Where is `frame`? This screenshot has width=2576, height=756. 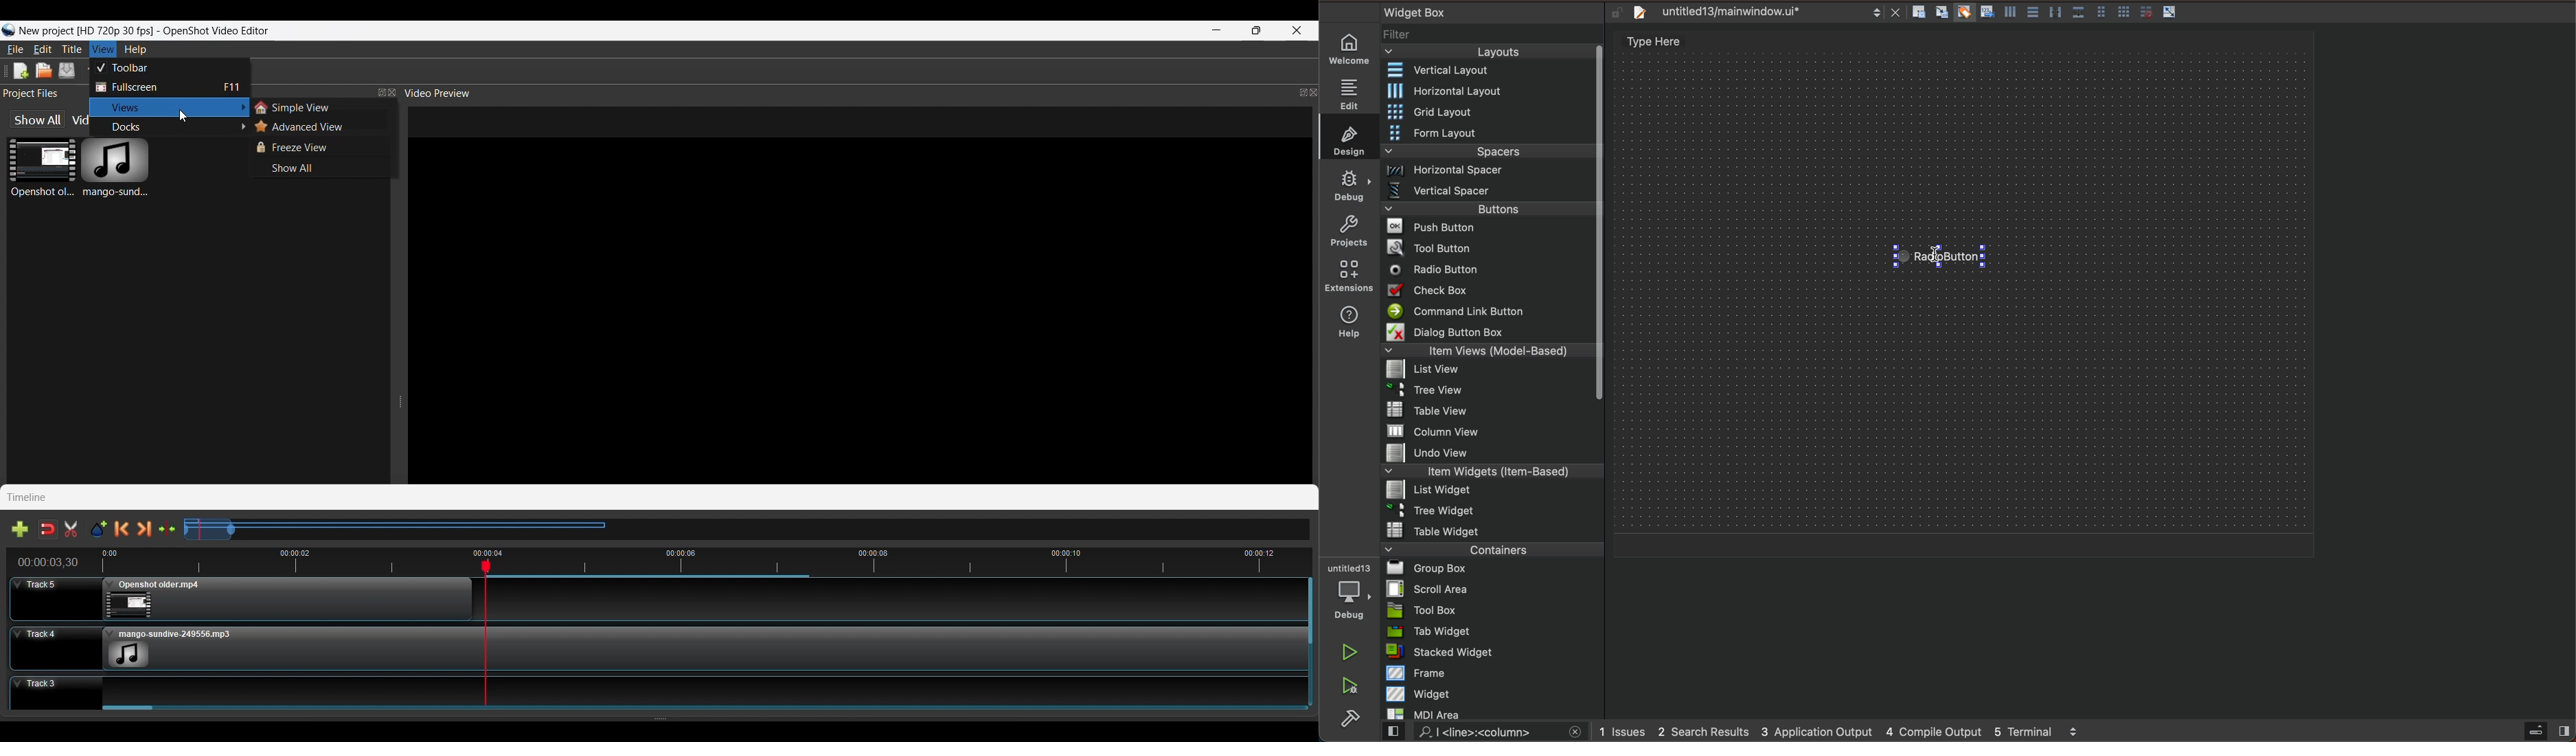
frame is located at coordinates (1494, 673).